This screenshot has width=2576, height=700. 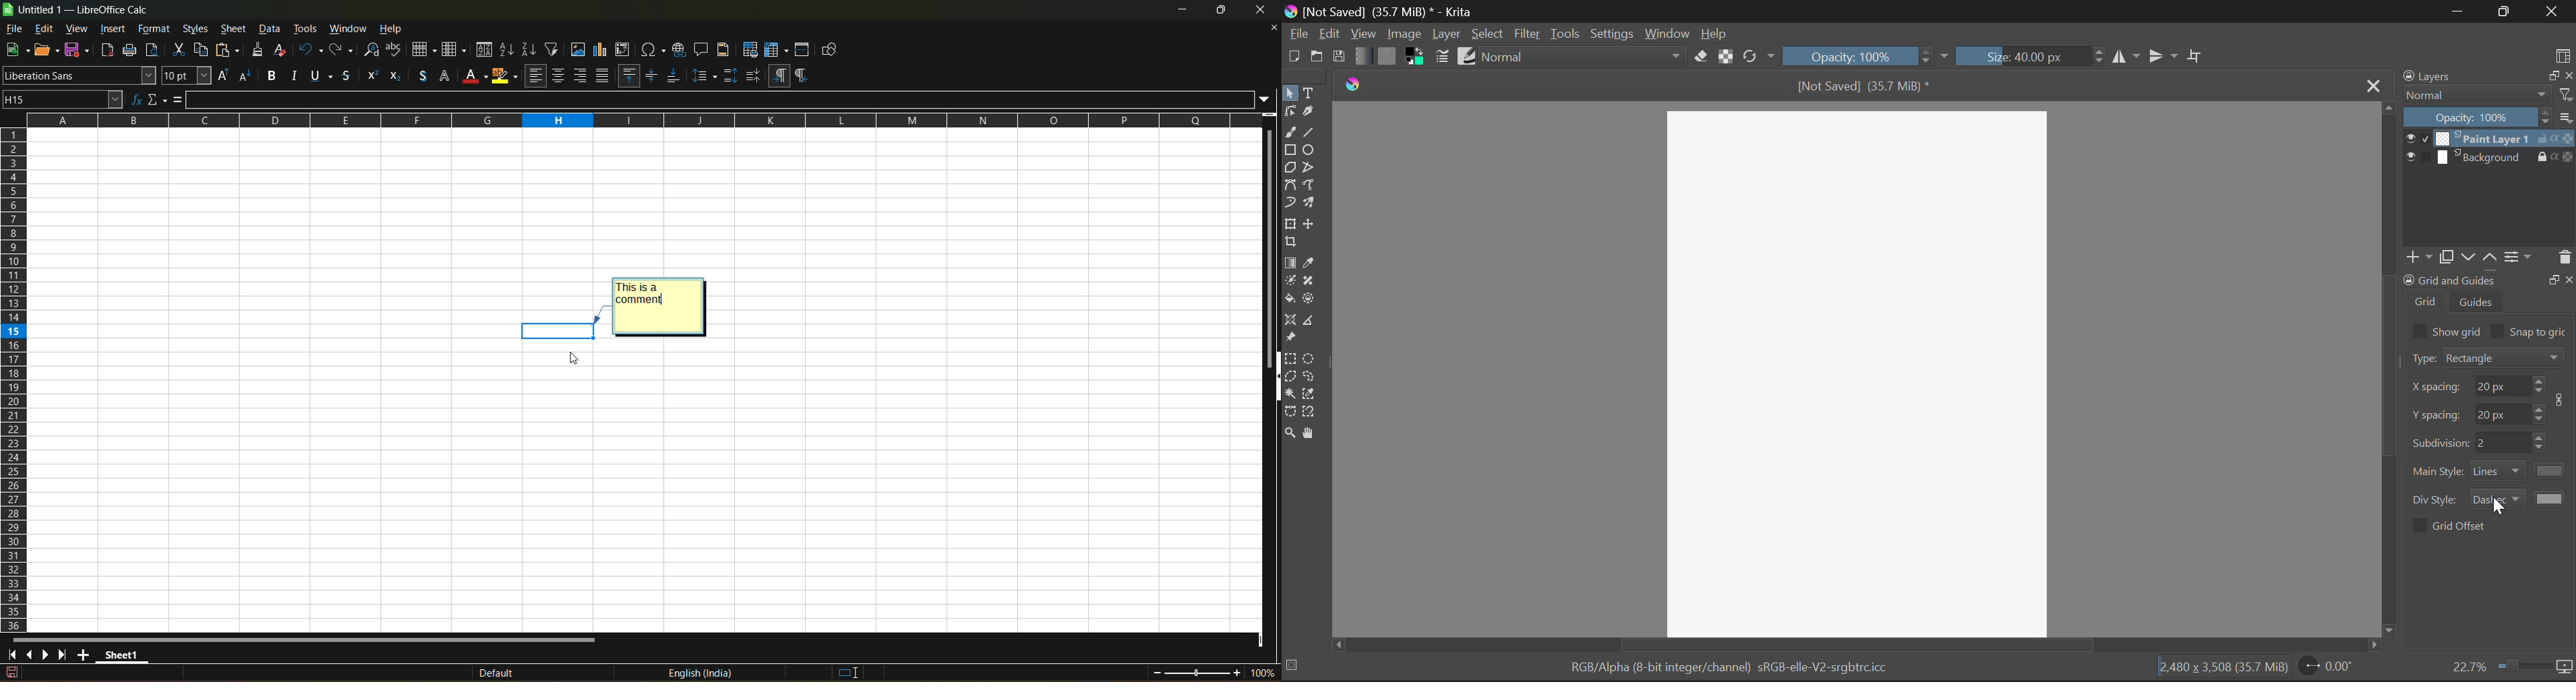 What do you see at coordinates (1338, 54) in the screenshot?
I see `Save` at bounding box center [1338, 54].